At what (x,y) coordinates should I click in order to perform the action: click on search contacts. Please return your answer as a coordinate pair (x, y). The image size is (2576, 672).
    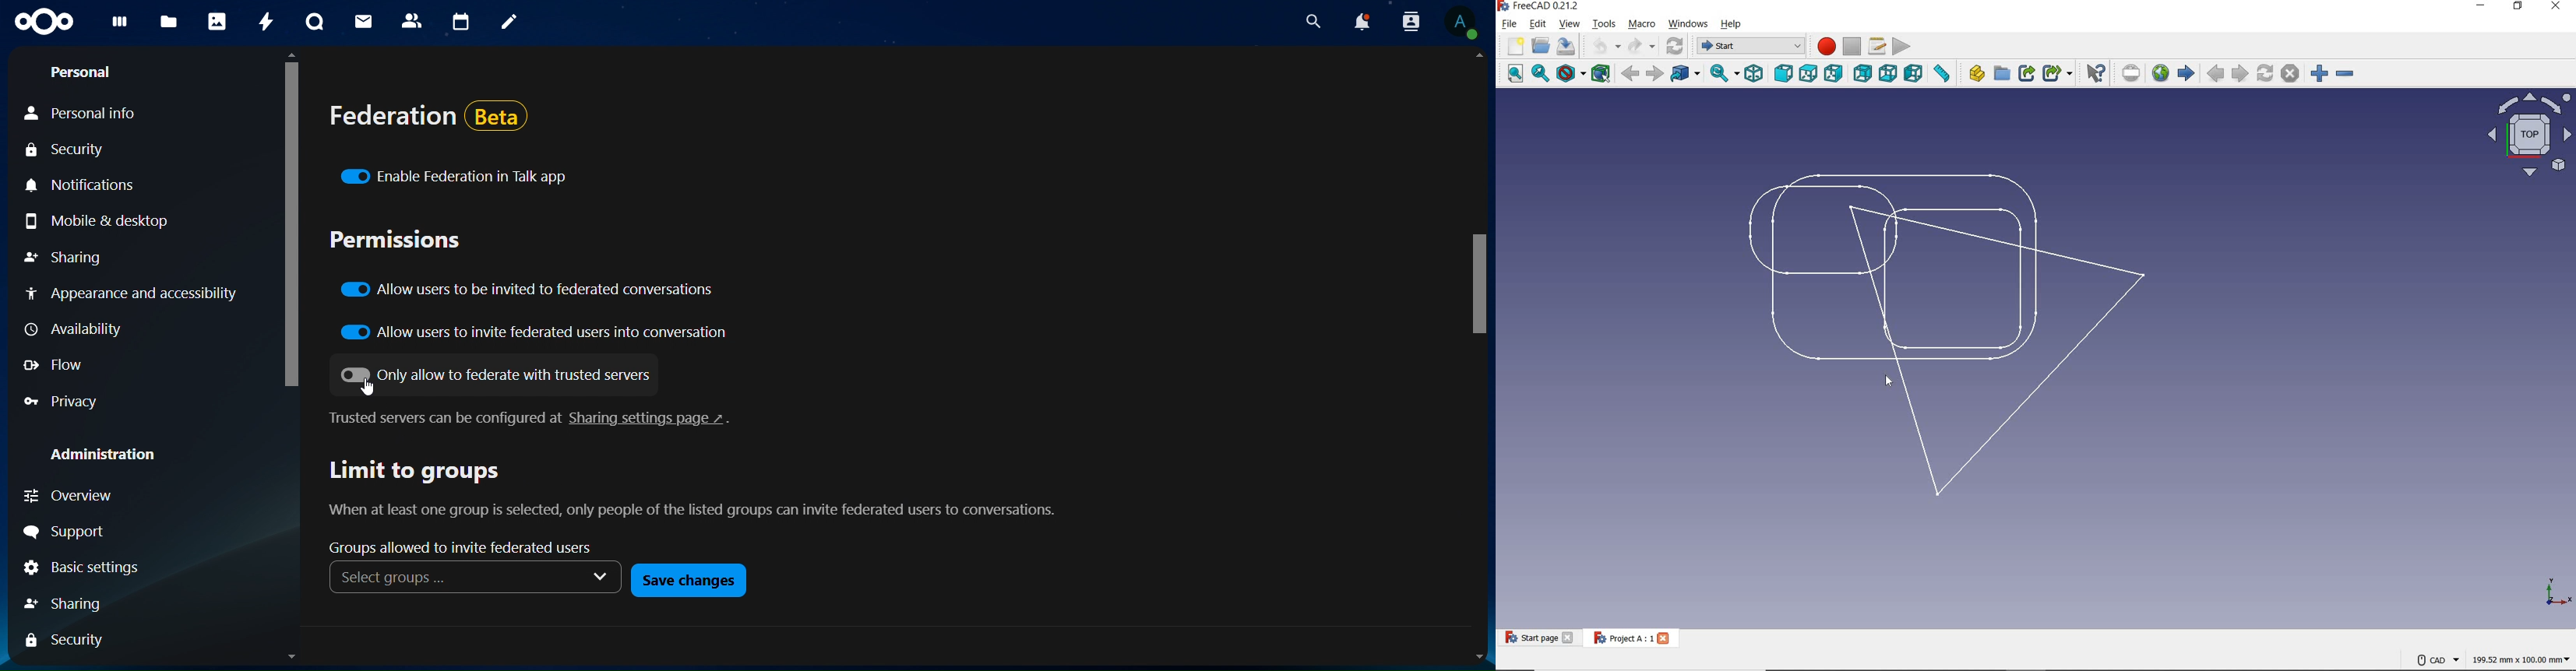
    Looking at the image, I should click on (1408, 22).